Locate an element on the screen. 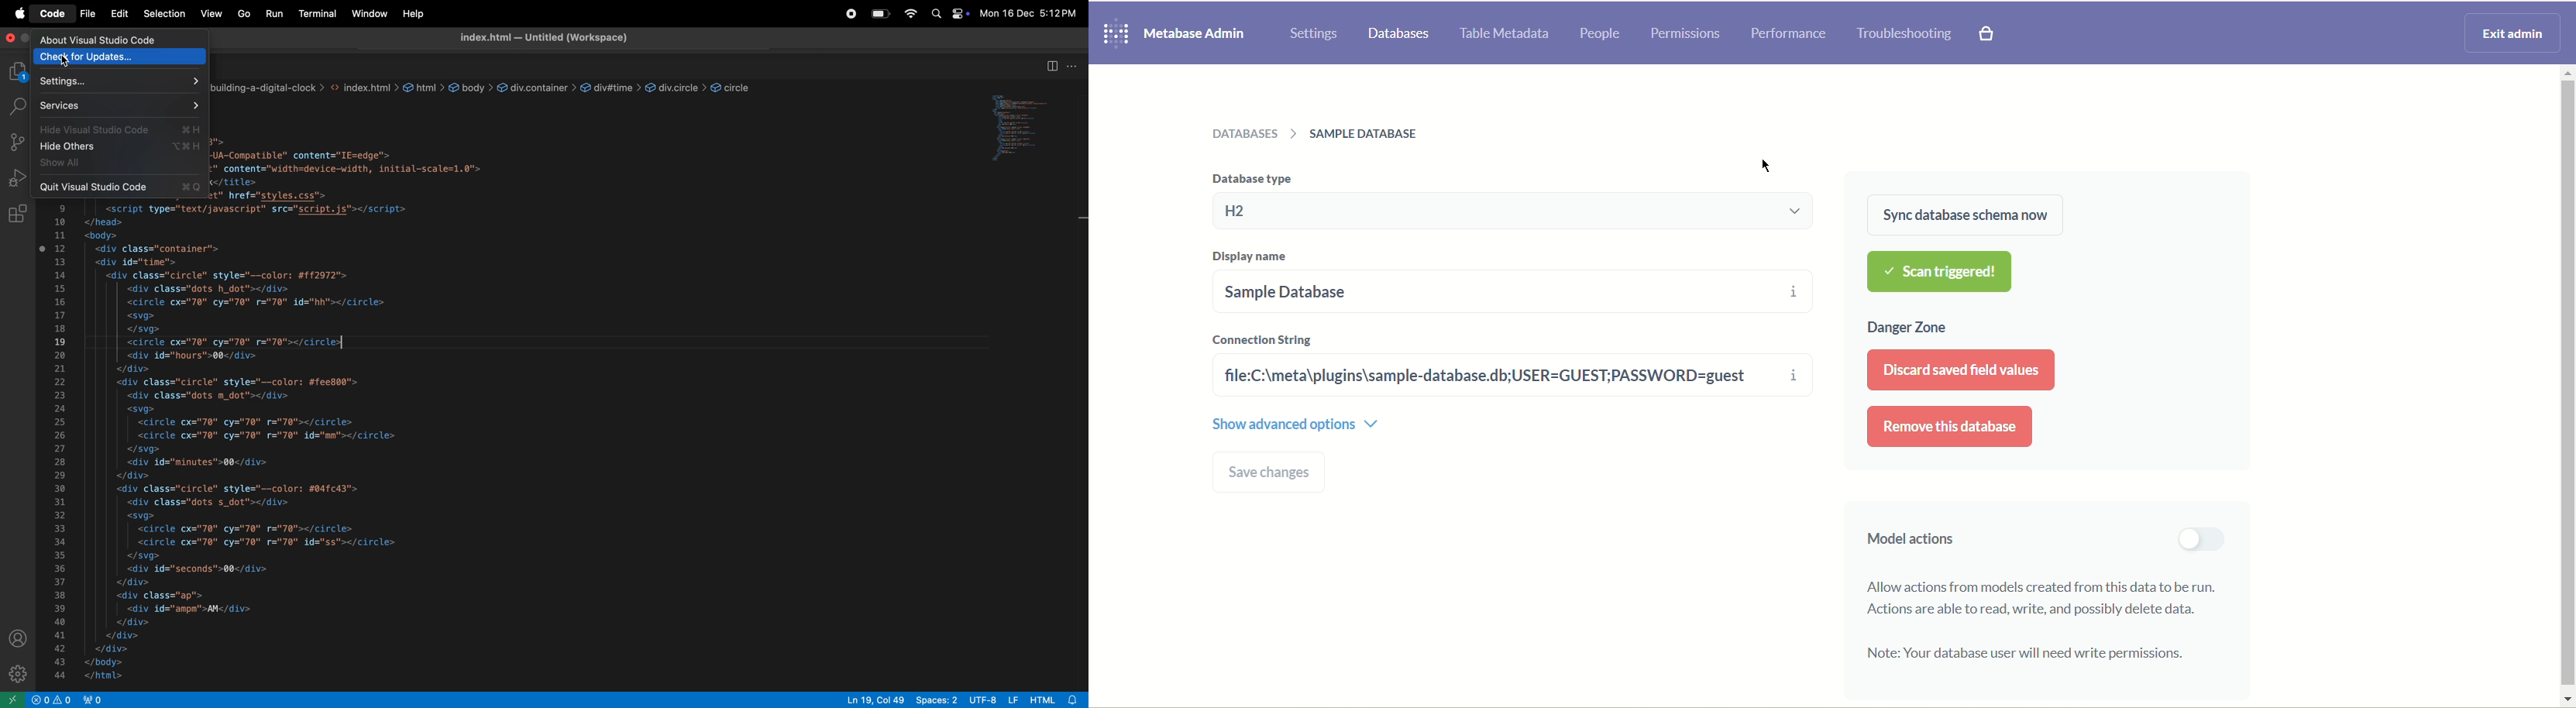 This screenshot has width=2576, height=728. extensions is located at coordinates (17, 216).